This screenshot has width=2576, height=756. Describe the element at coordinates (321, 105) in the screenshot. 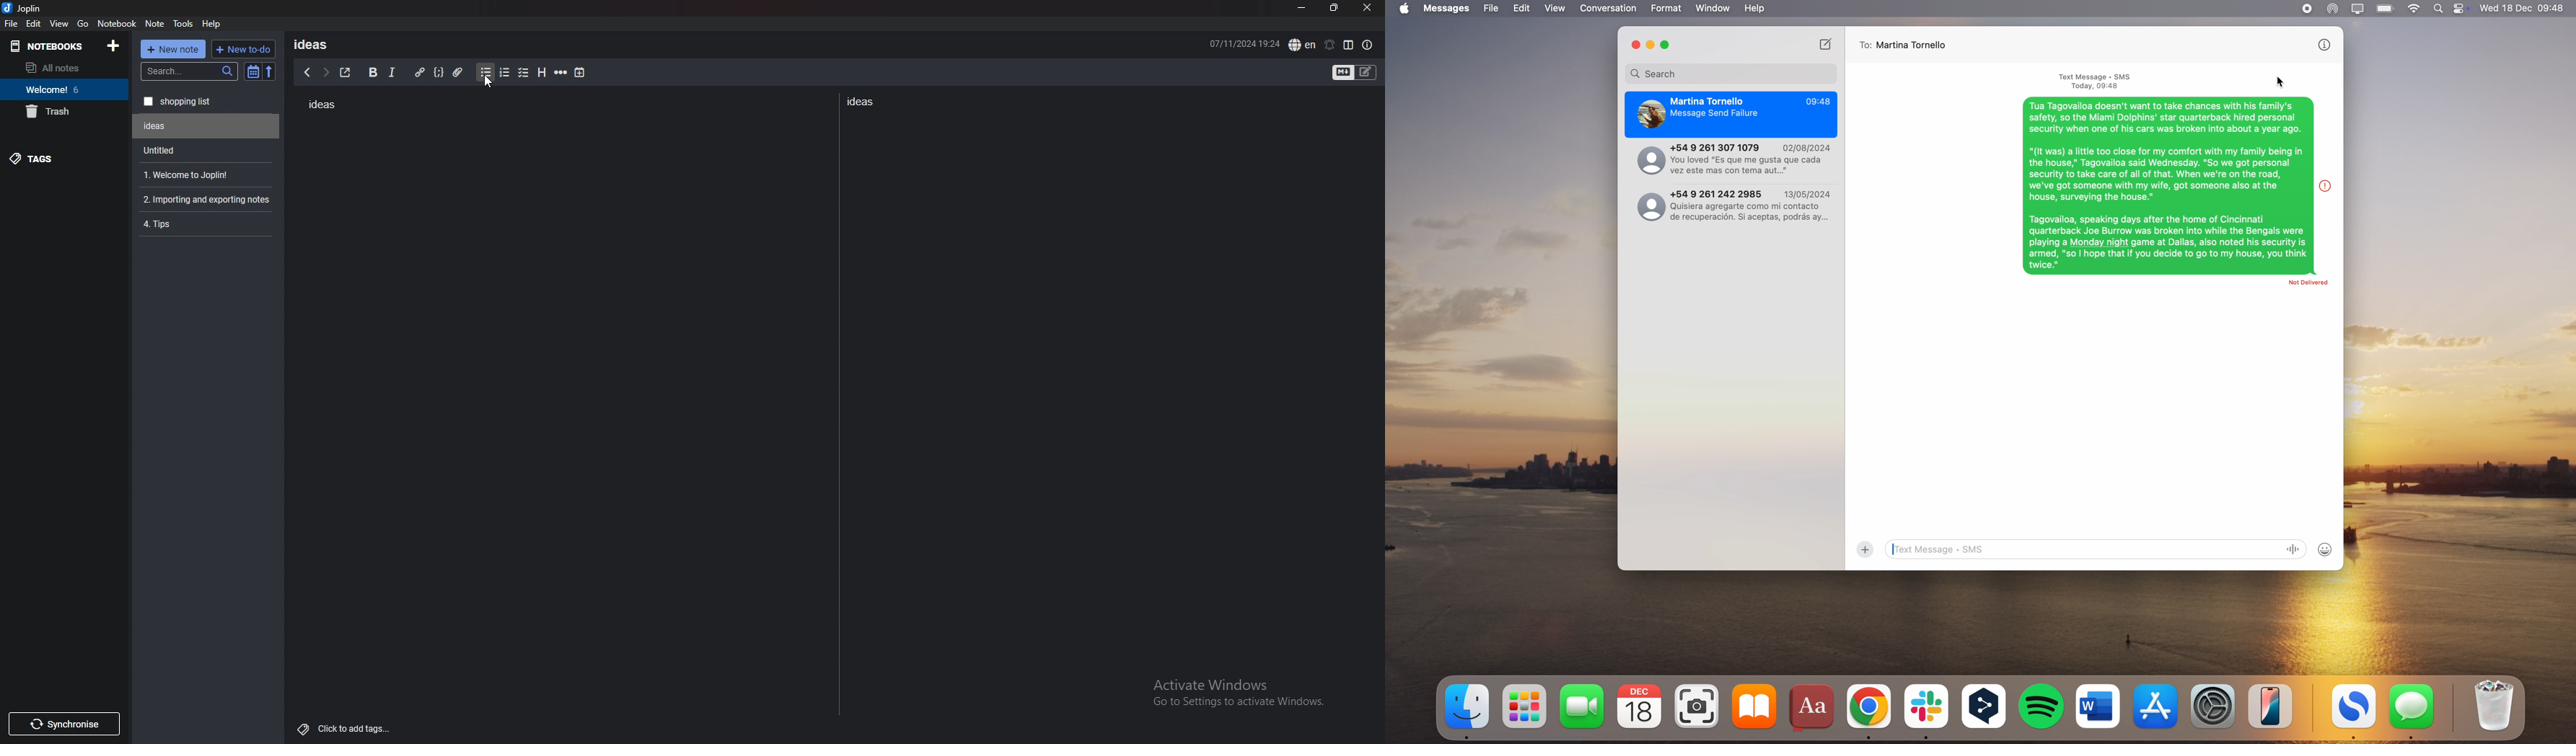

I see `ideas` at that location.